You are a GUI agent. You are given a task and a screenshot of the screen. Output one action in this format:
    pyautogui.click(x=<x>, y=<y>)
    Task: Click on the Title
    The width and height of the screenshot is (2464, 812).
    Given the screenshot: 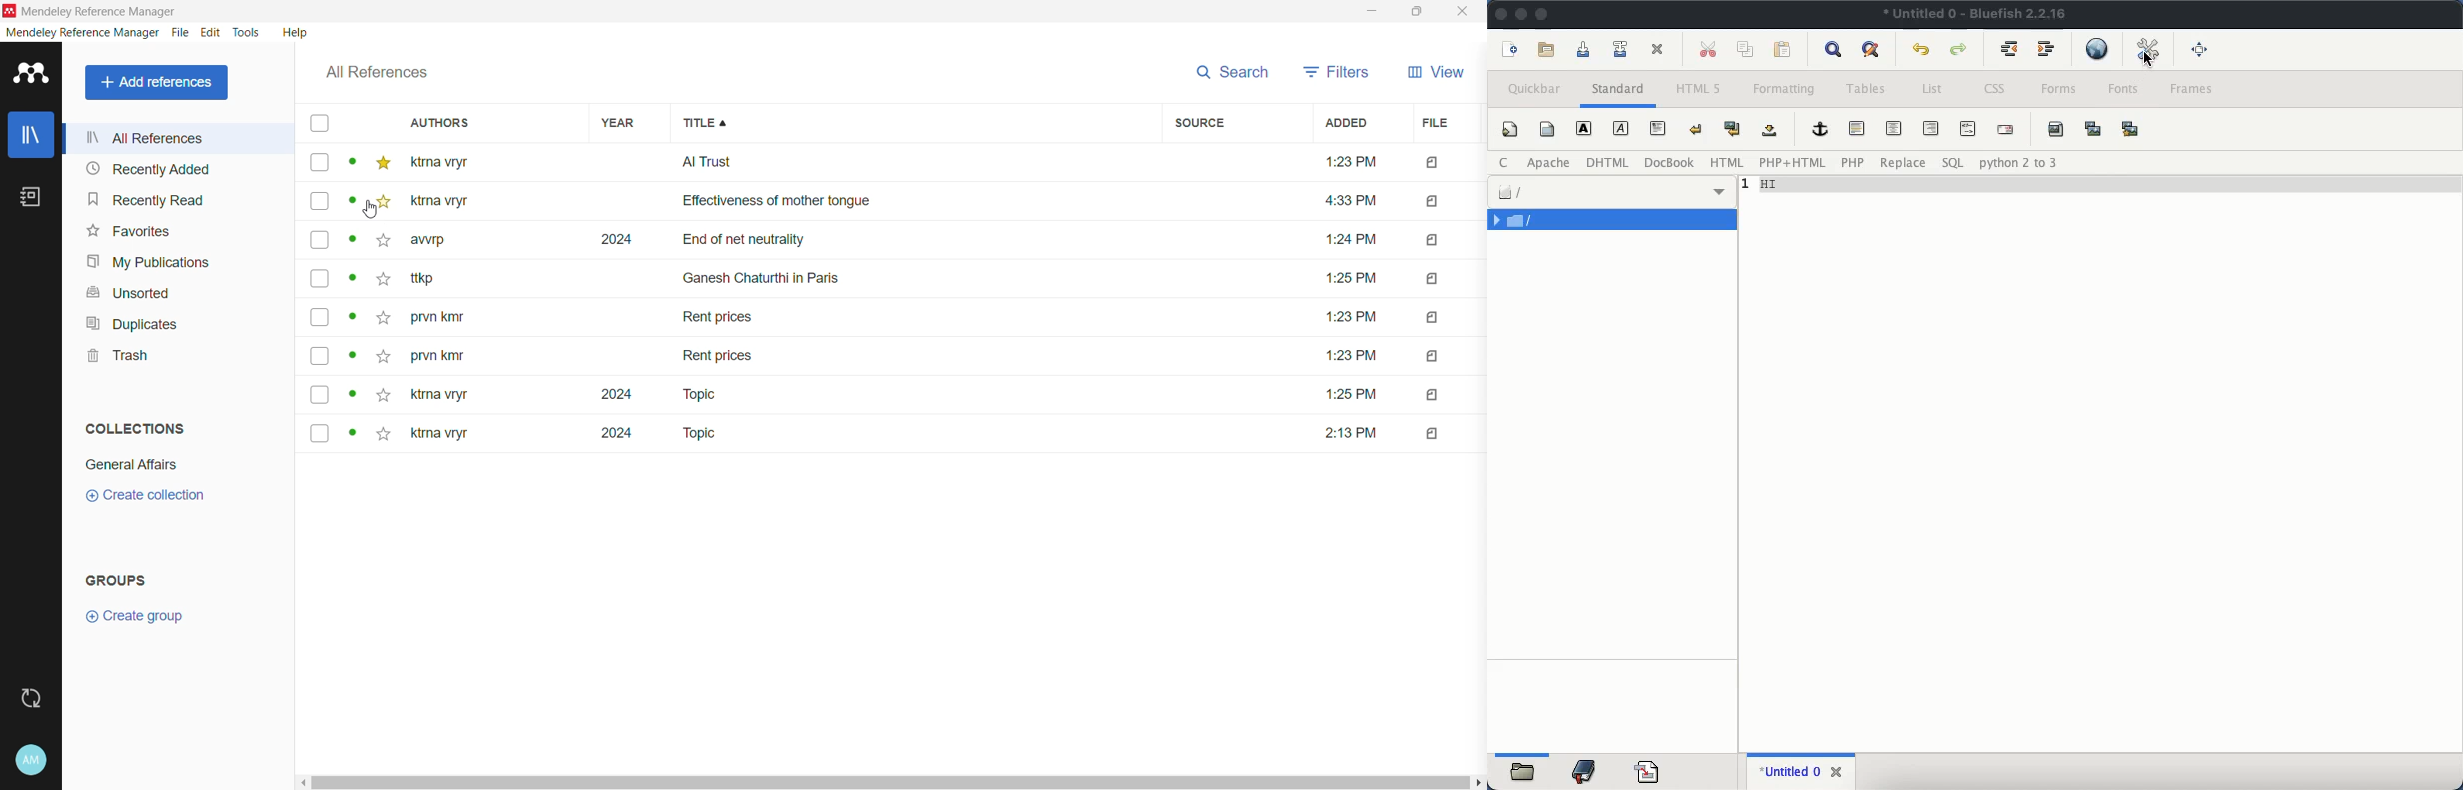 What is the action you would take?
    pyautogui.click(x=919, y=123)
    